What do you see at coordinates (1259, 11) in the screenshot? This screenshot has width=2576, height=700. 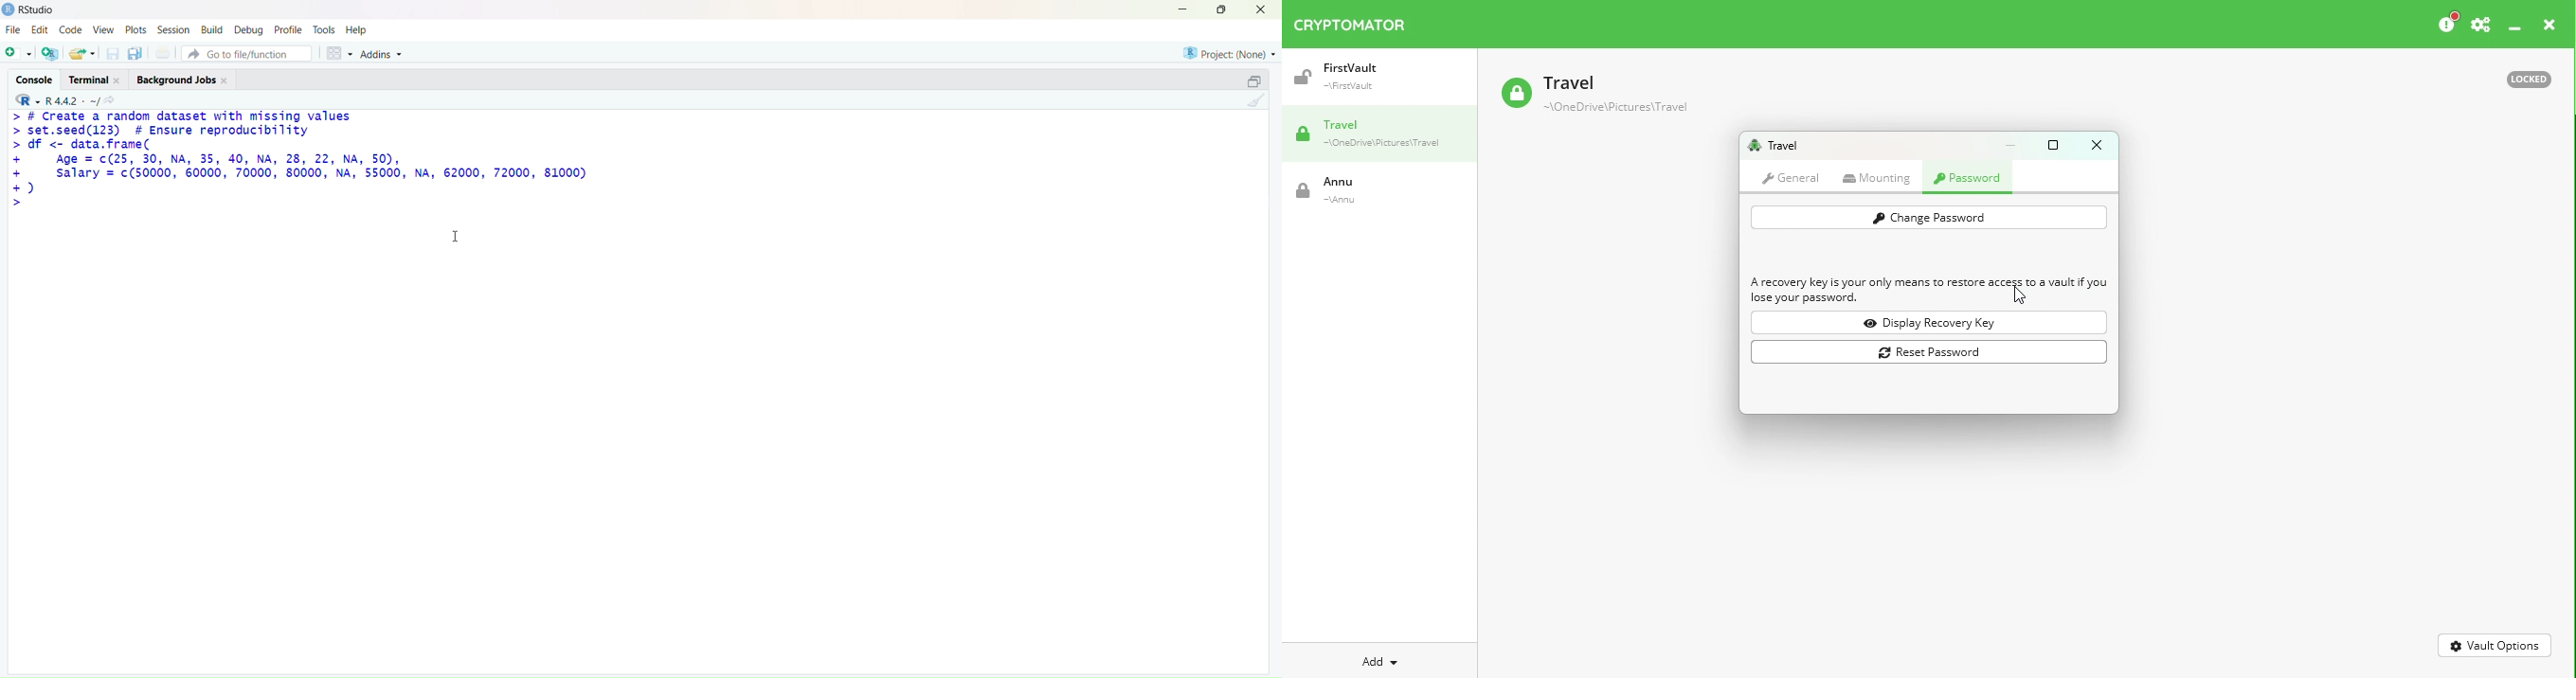 I see `close` at bounding box center [1259, 11].